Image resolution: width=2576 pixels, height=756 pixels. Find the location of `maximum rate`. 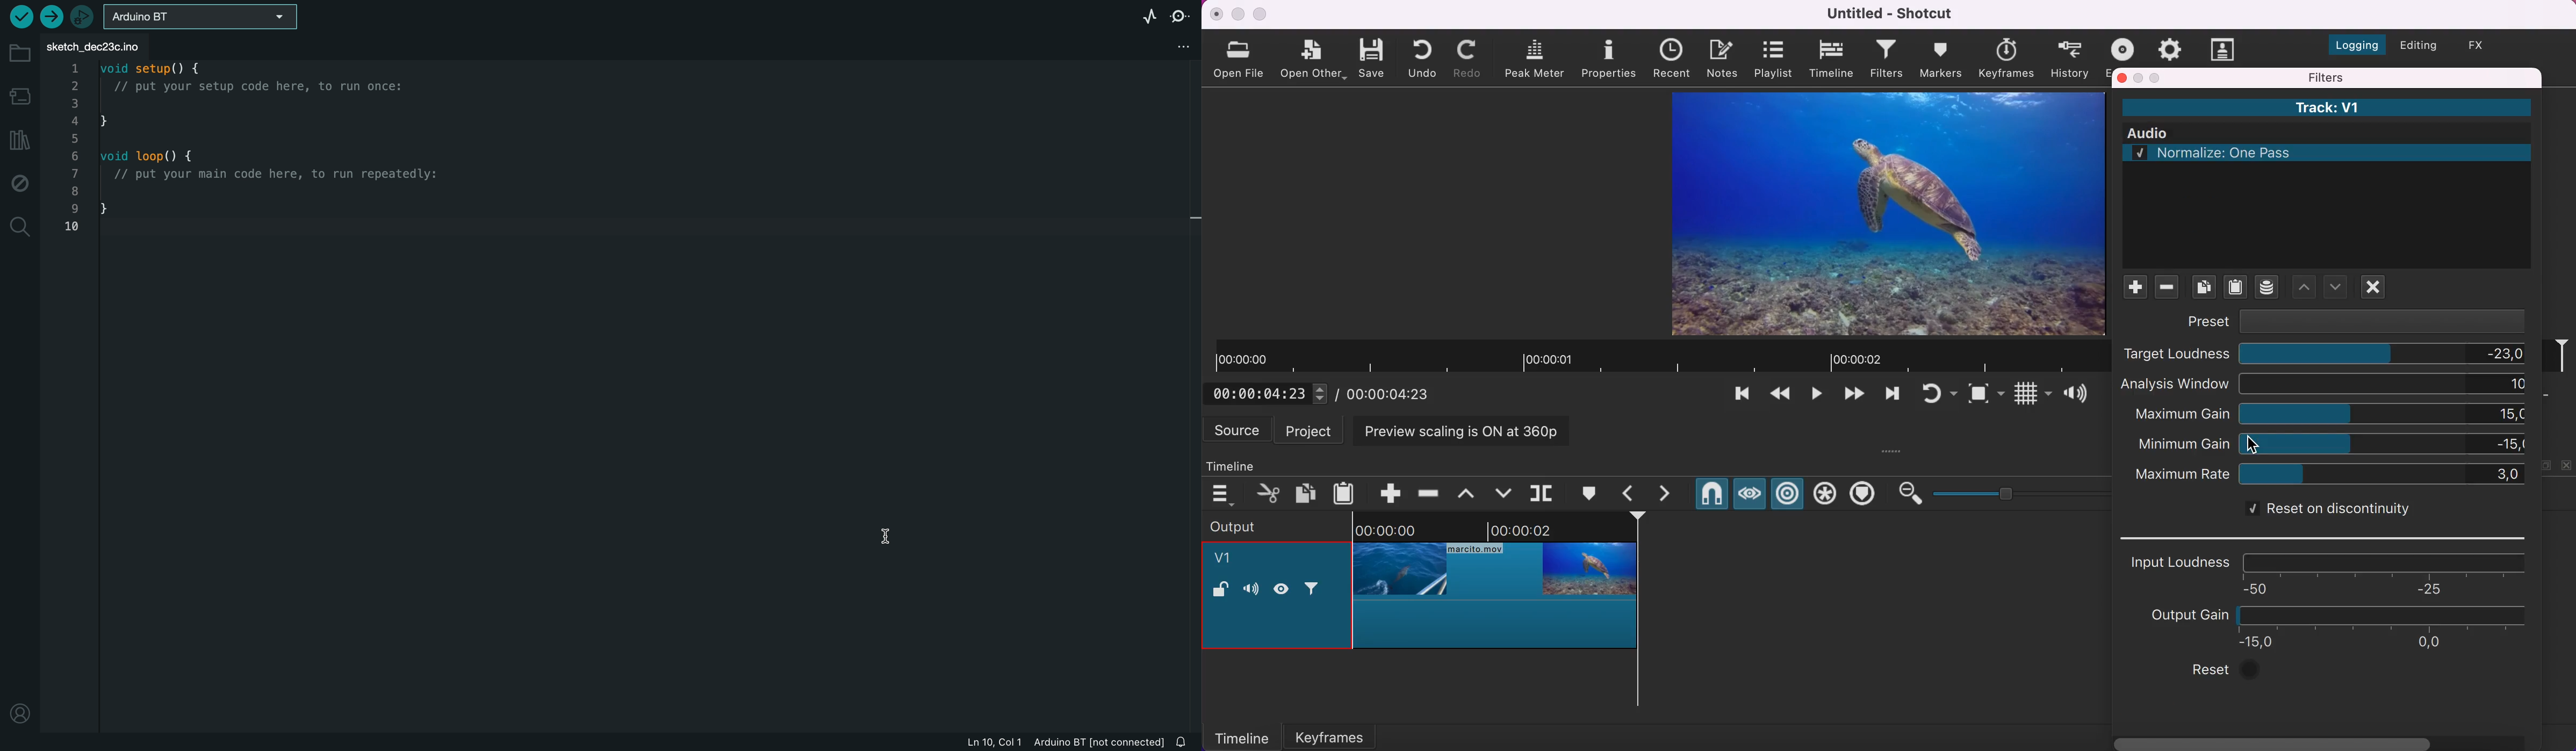

maximum rate is located at coordinates (2329, 475).